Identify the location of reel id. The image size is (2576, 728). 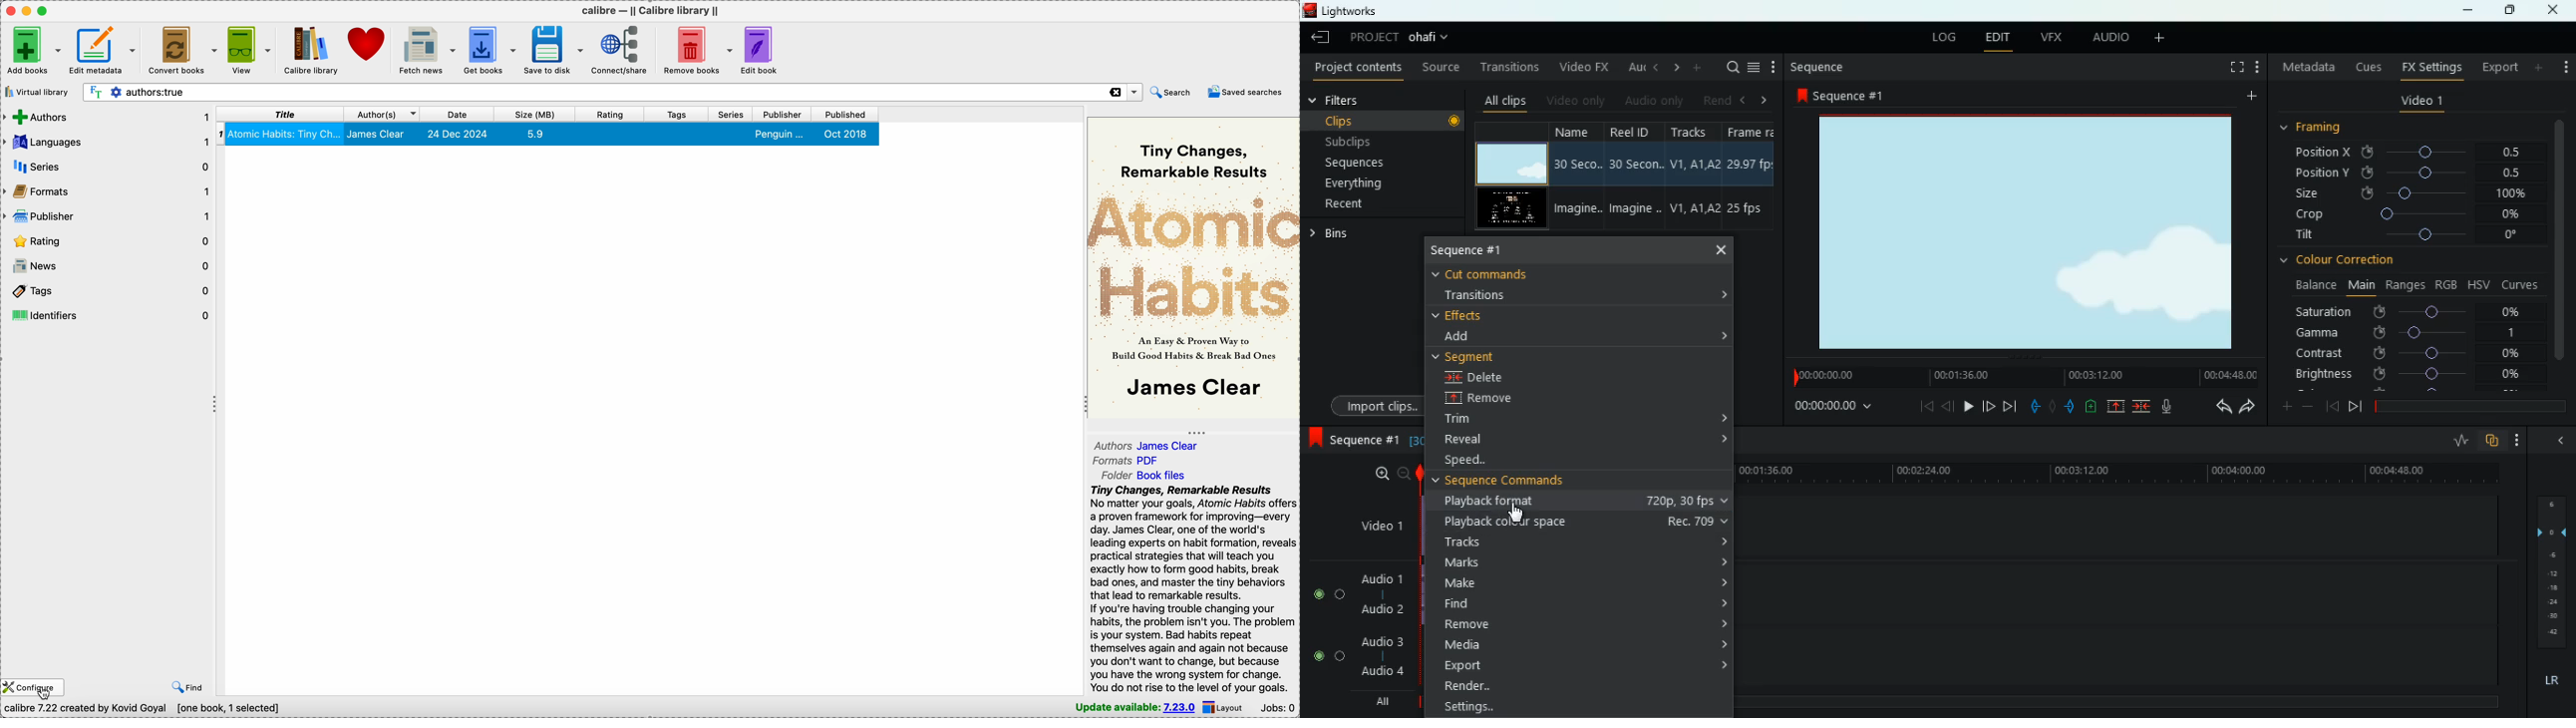
(1633, 179).